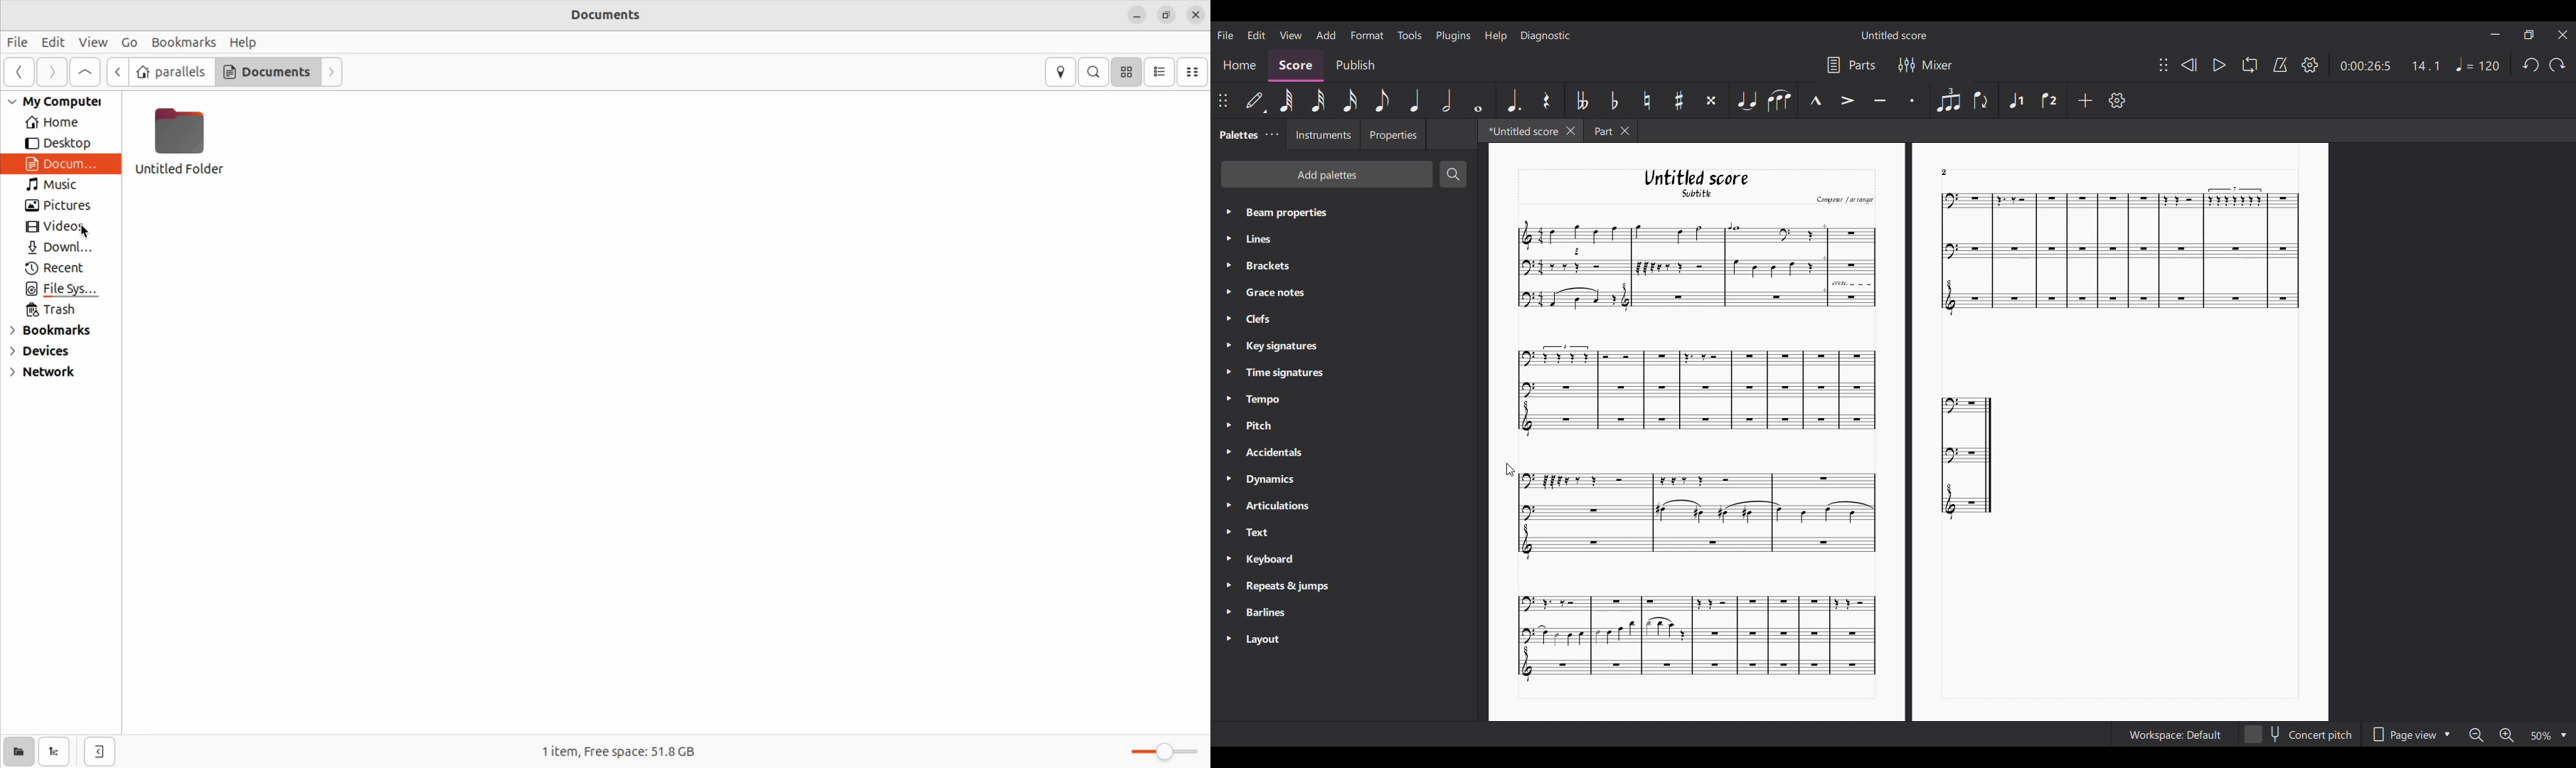  I want to click on Slur, so click(1779, 101).